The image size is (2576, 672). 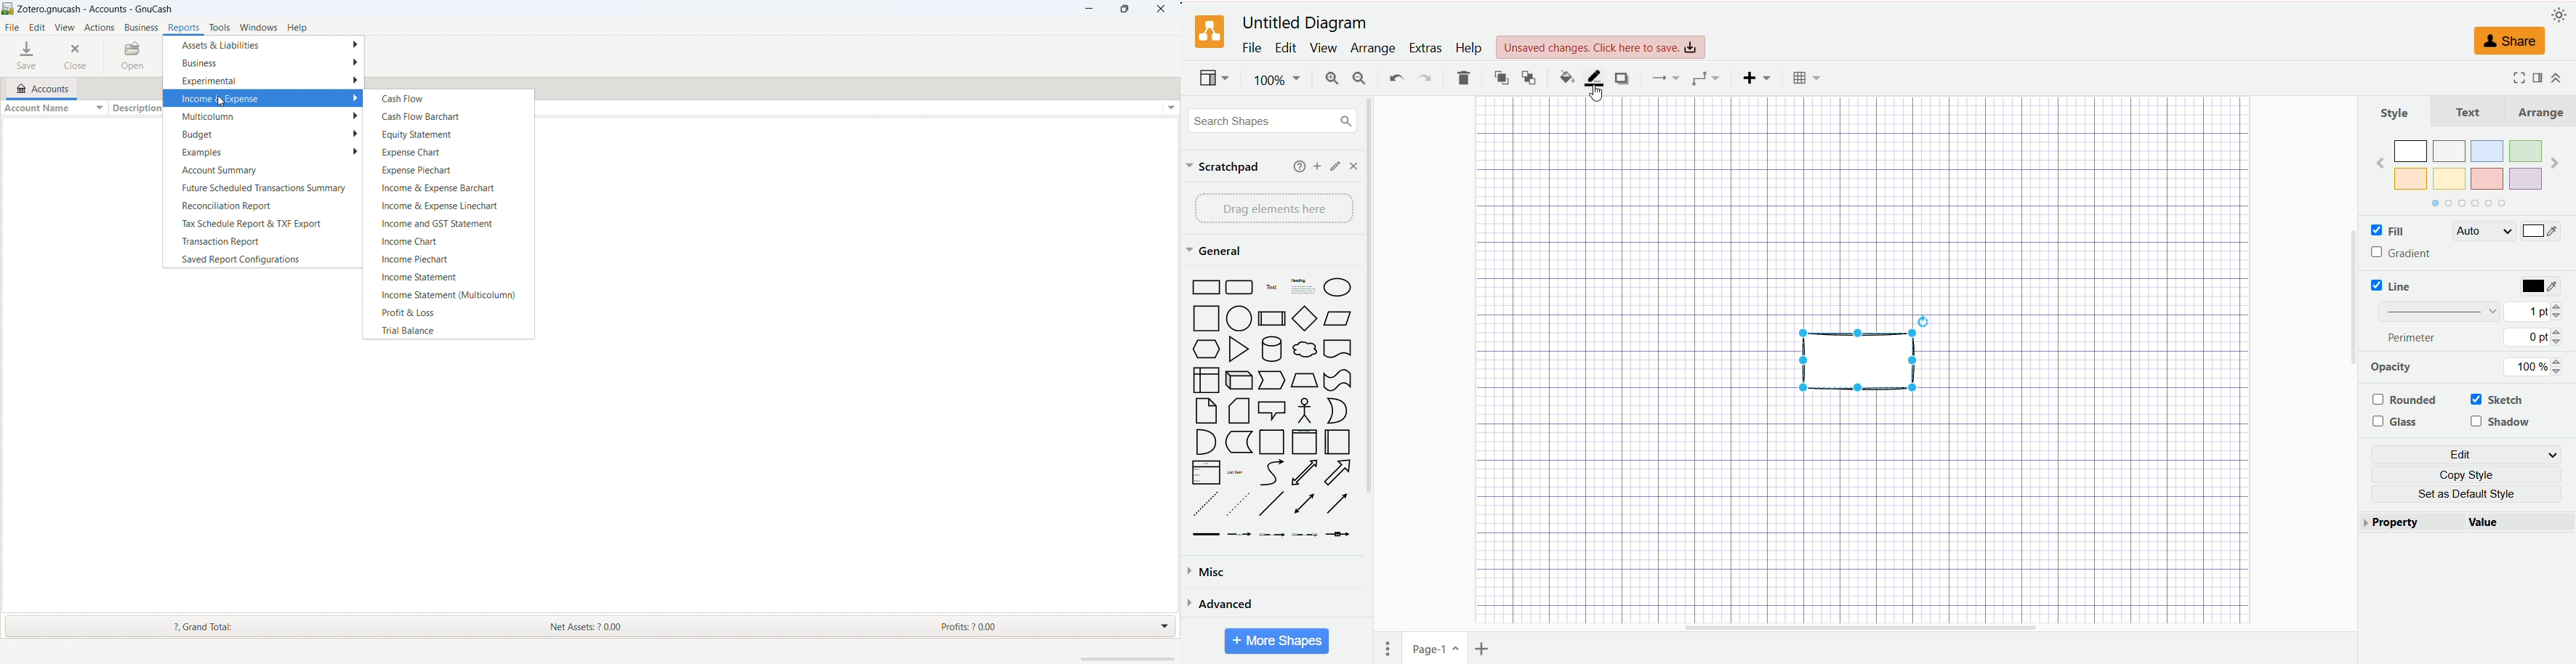 I want to click on accounts tab, so click(x=41, y=87).